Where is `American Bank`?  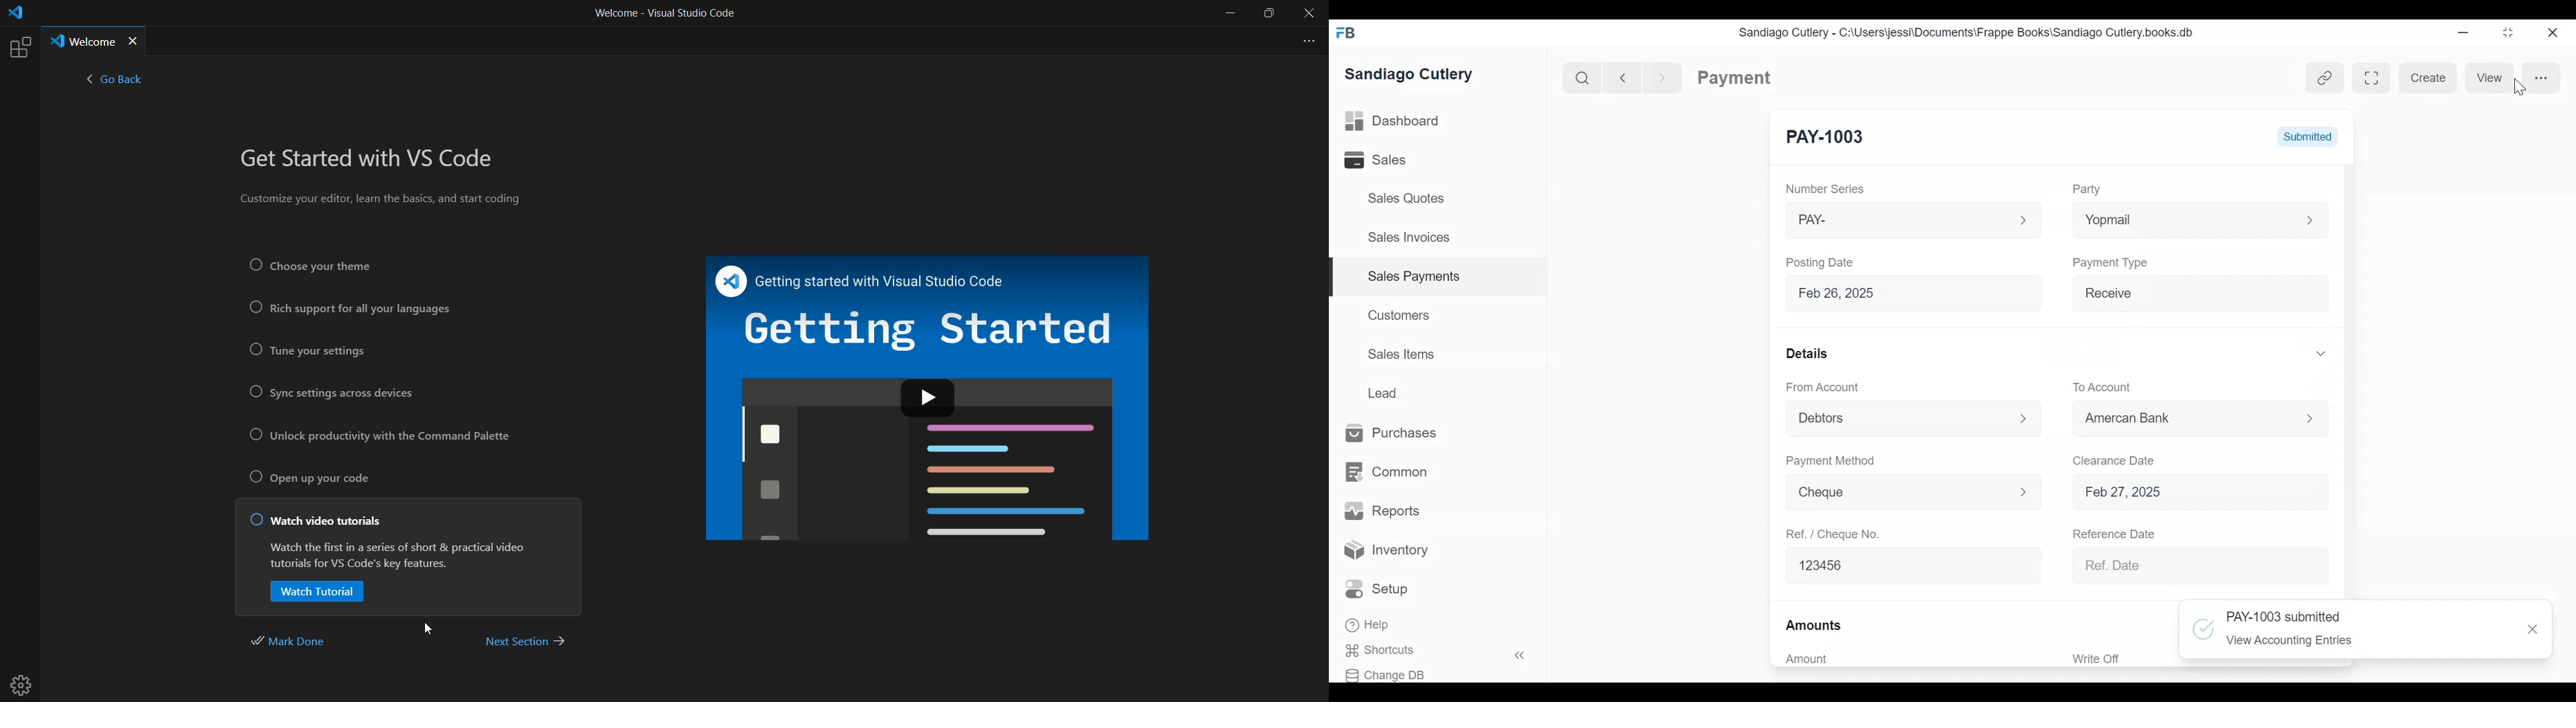
American Bank is located at coordinates (2184, 419).